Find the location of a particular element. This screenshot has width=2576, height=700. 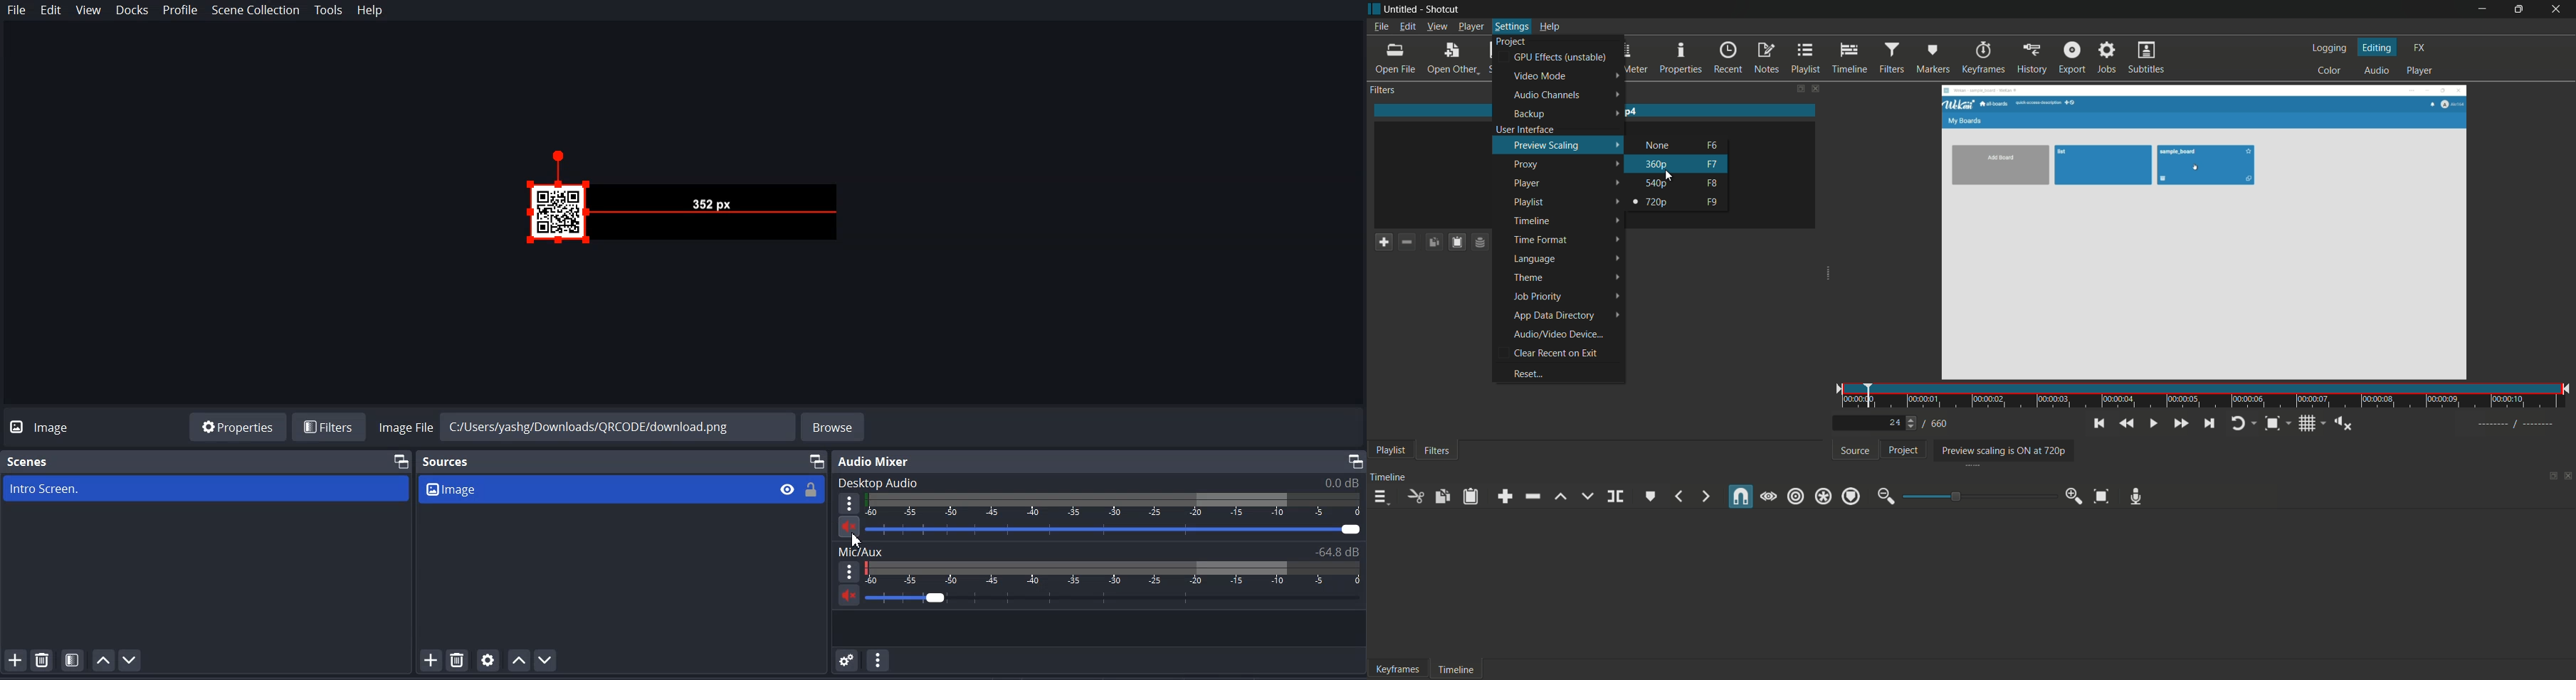

record audio is located at coordinates (2136, 497).